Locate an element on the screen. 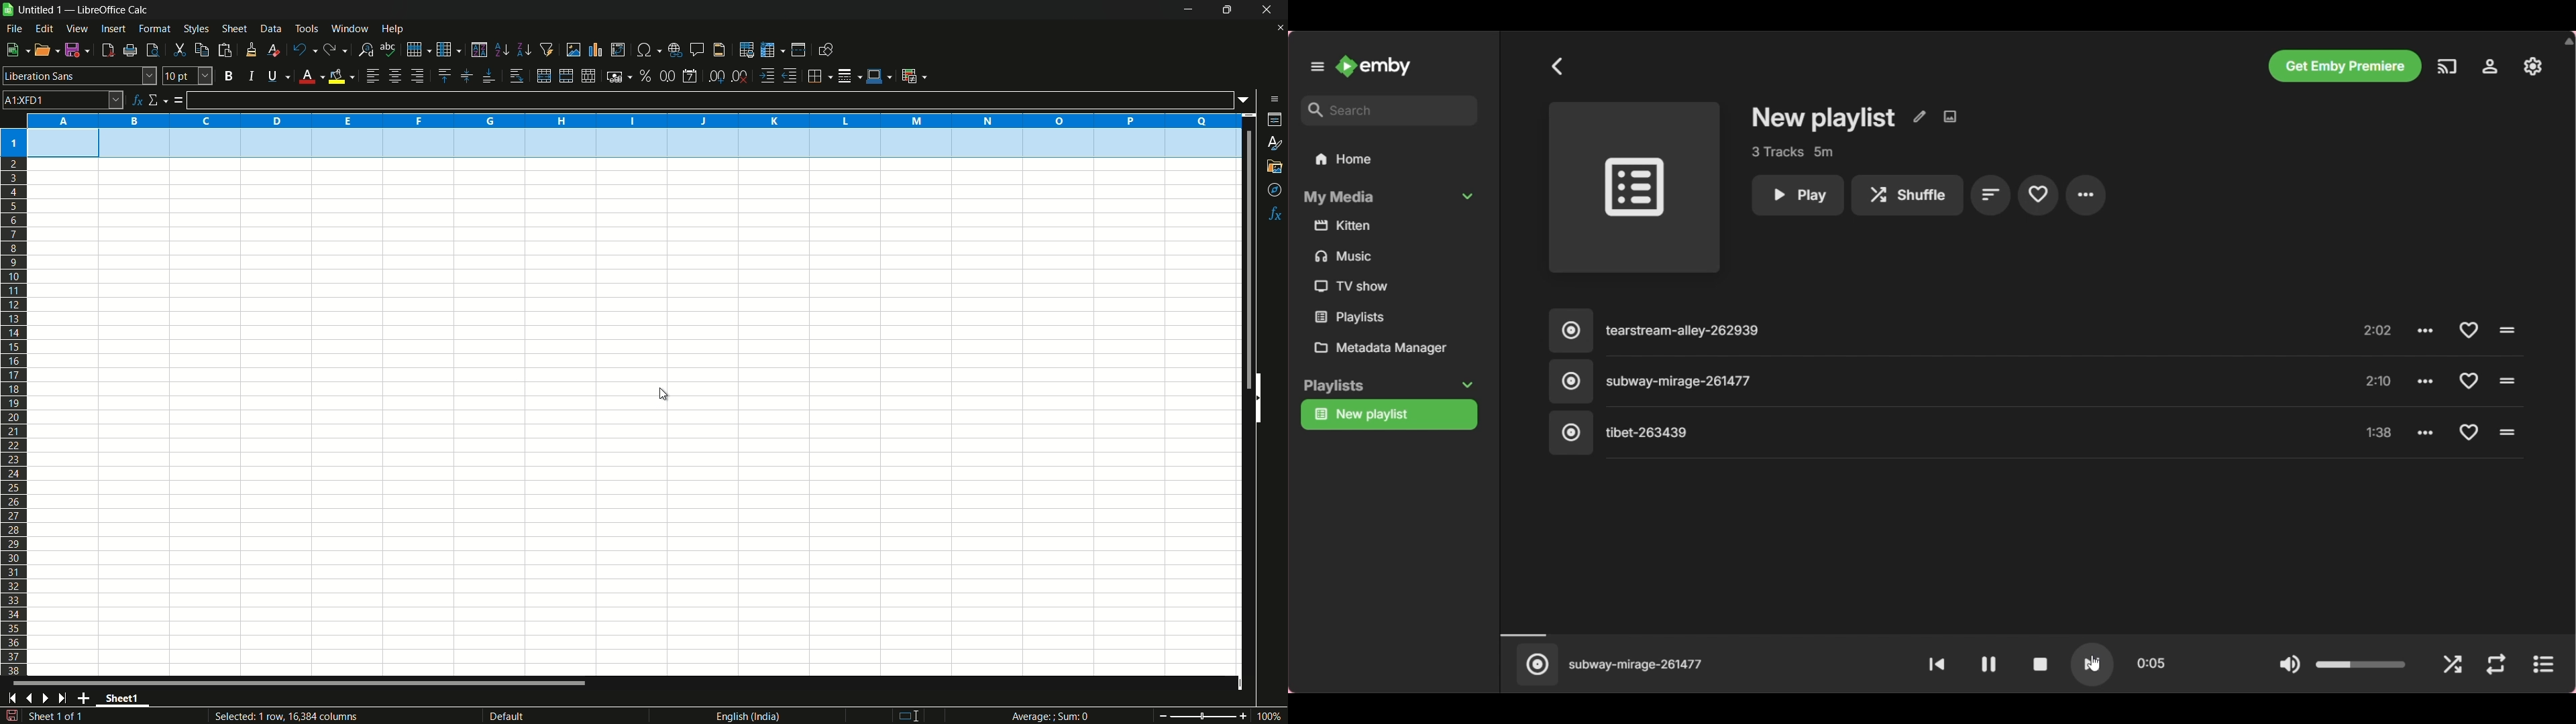 Image resolution: width=2576 pixels, height=728 pixels. close app is located at coordinates (1263, 10).